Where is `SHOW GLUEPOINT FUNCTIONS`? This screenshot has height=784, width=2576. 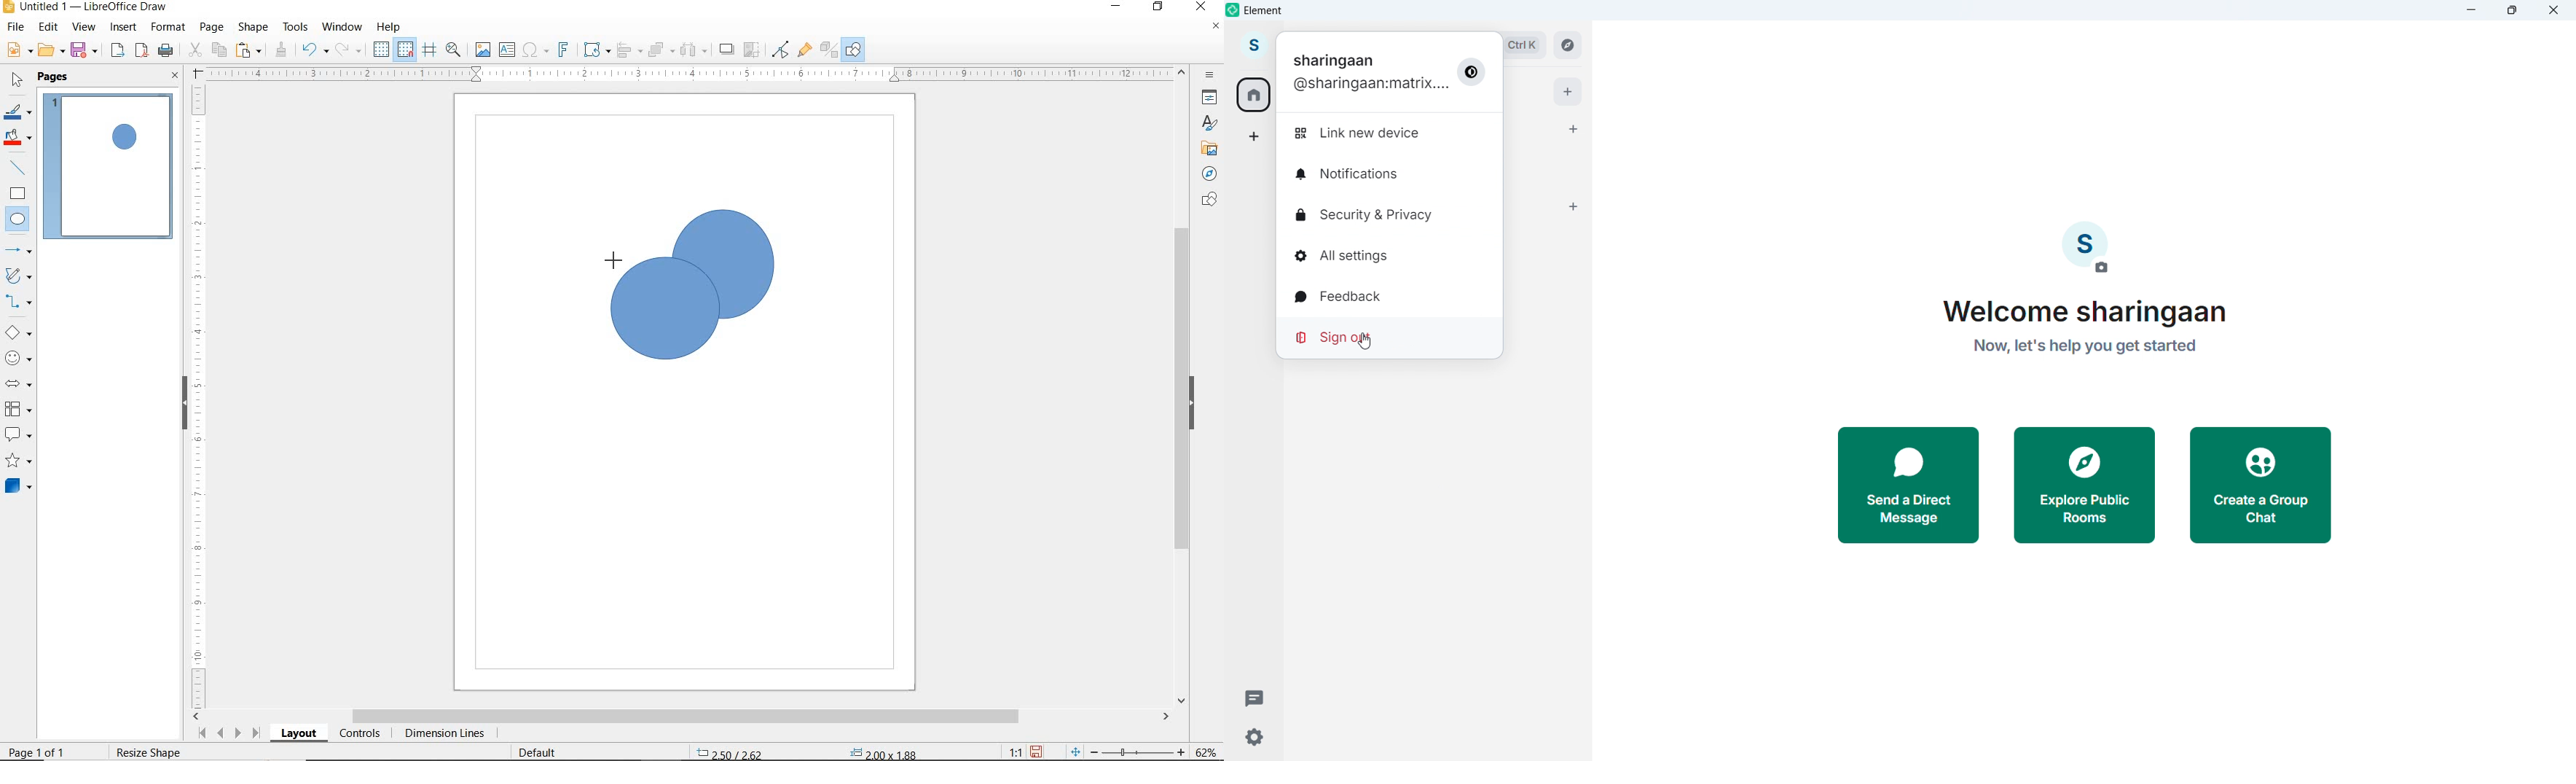
SHOW GLUEPOINT FUNCTIONS is located at coordinates (804, 50).